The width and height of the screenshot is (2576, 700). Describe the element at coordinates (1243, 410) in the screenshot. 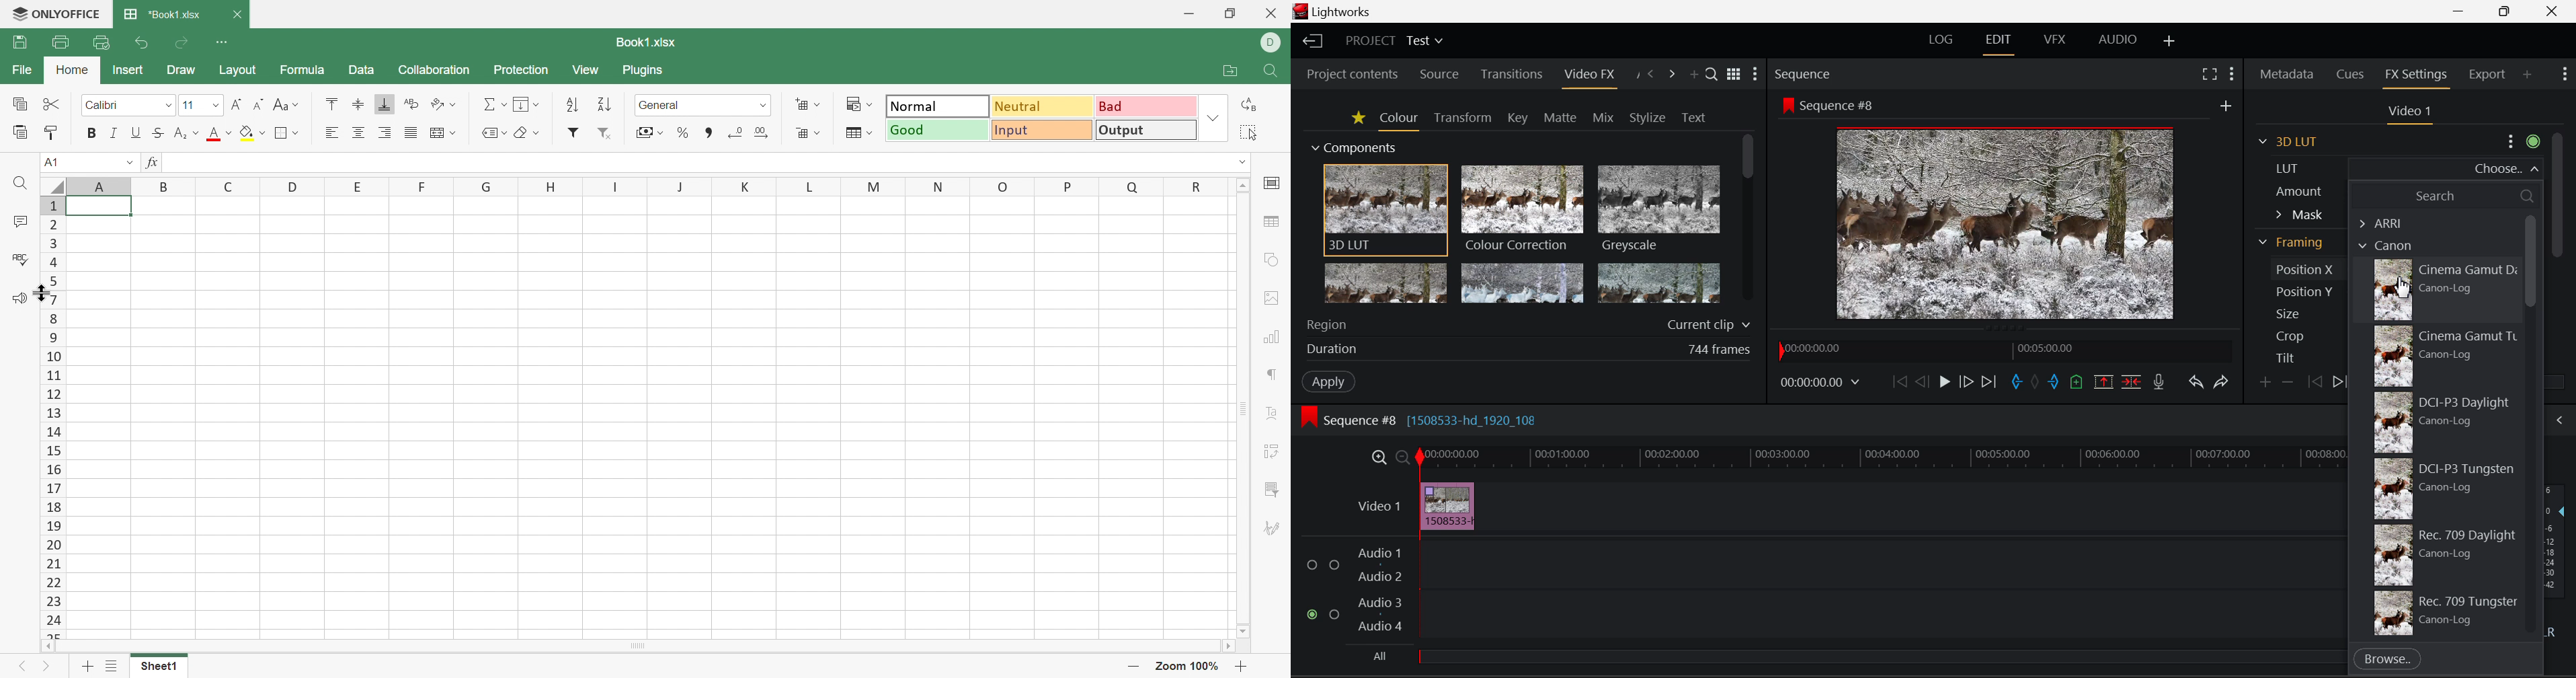

I see `Scroll Bar` at that location.